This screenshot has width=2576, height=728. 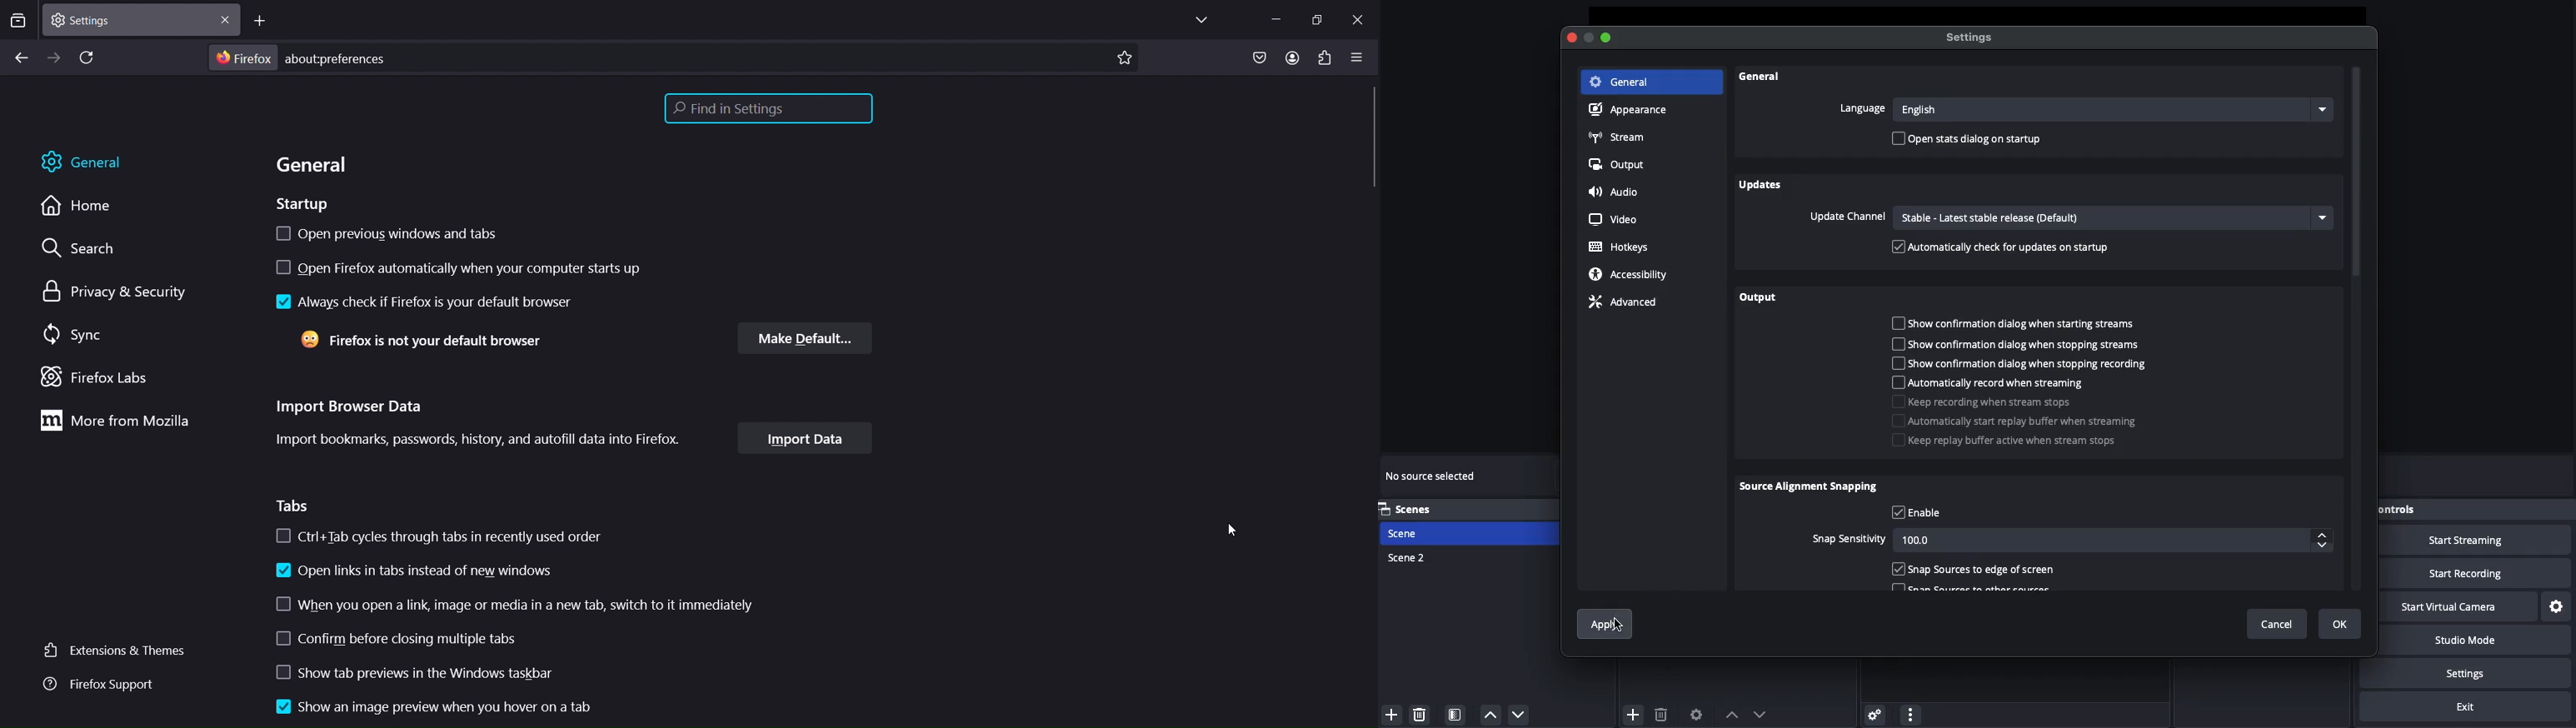 I want to click on firefox support, so click(x=110, y=688).